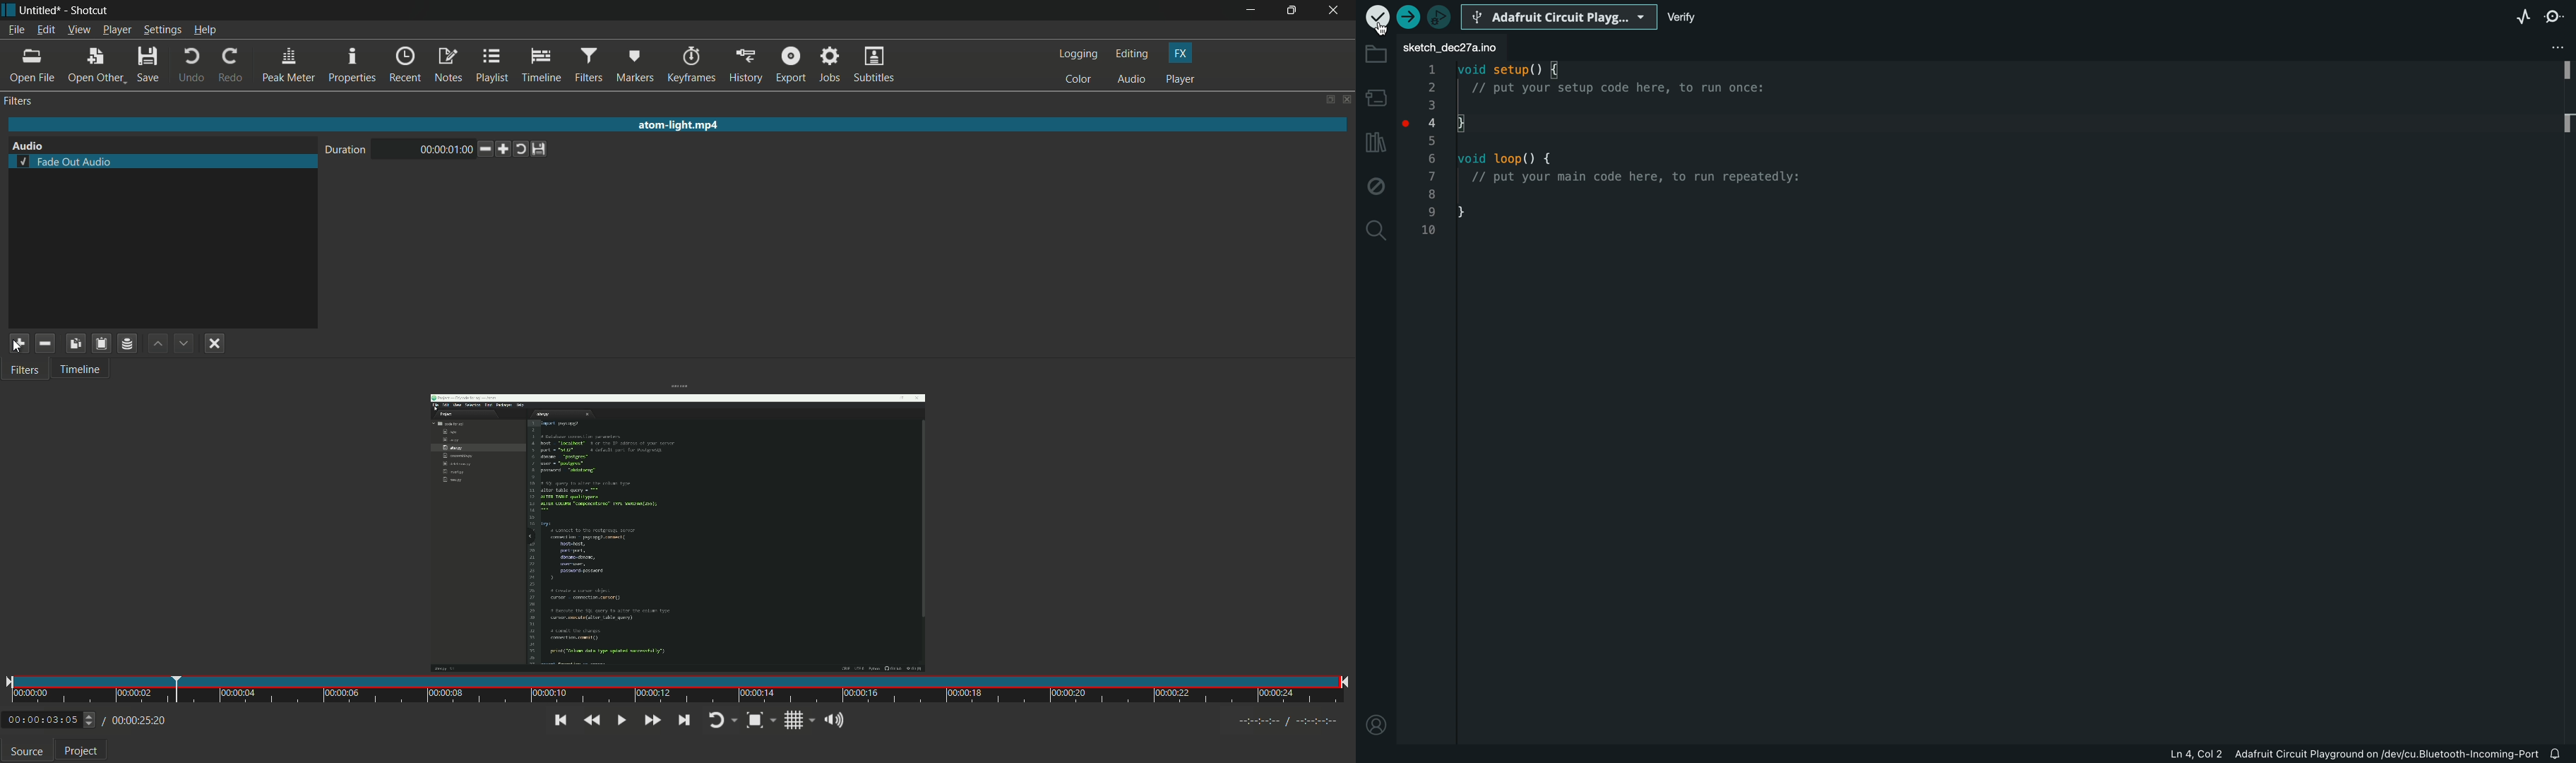 This screenshot has width=2576, height=784. I want to click on settings menu, so click(163, 30).